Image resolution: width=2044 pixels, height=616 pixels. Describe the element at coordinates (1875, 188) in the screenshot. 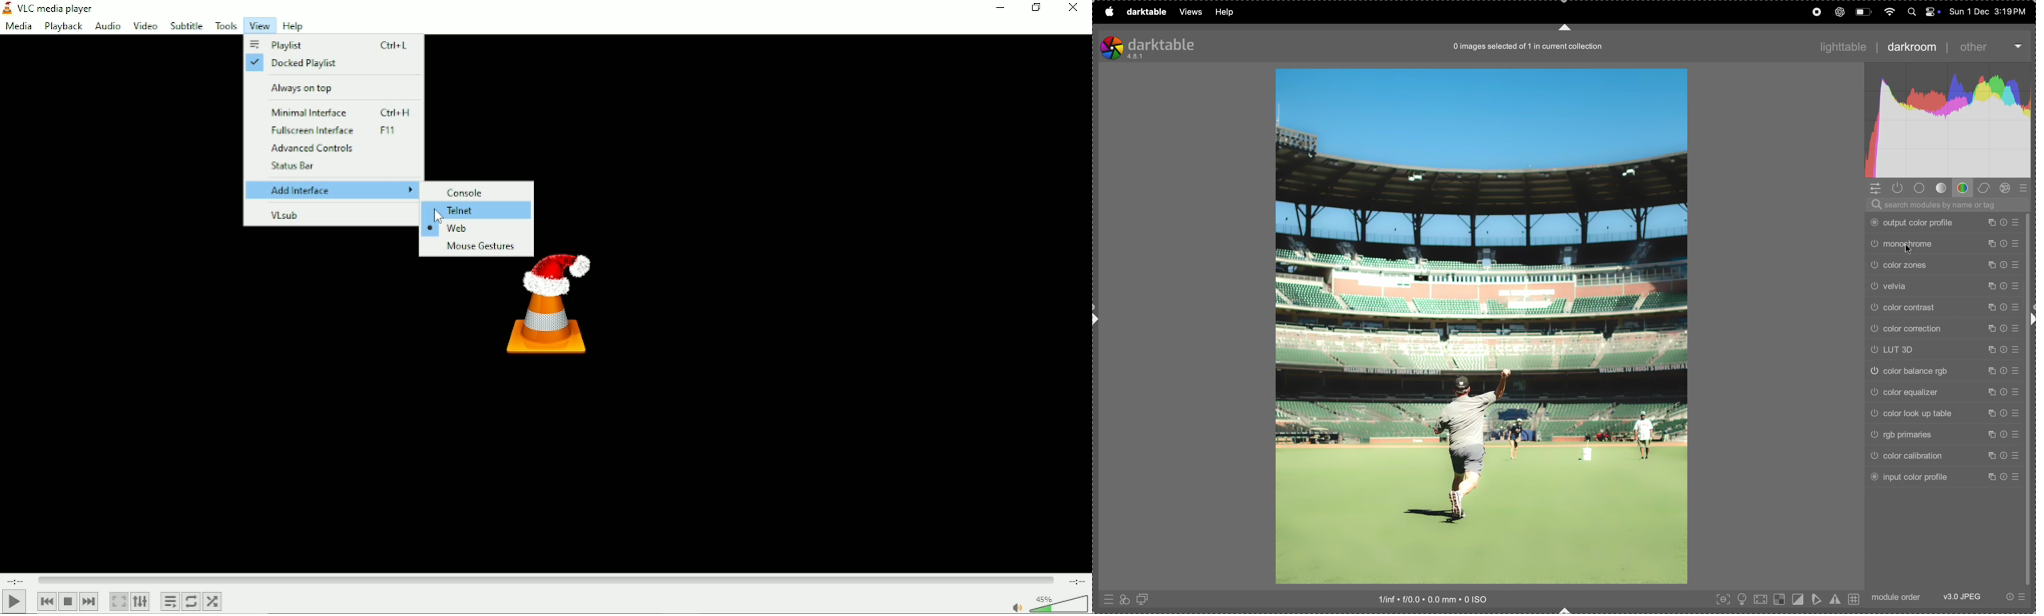

I see `quick access panel` at that location.